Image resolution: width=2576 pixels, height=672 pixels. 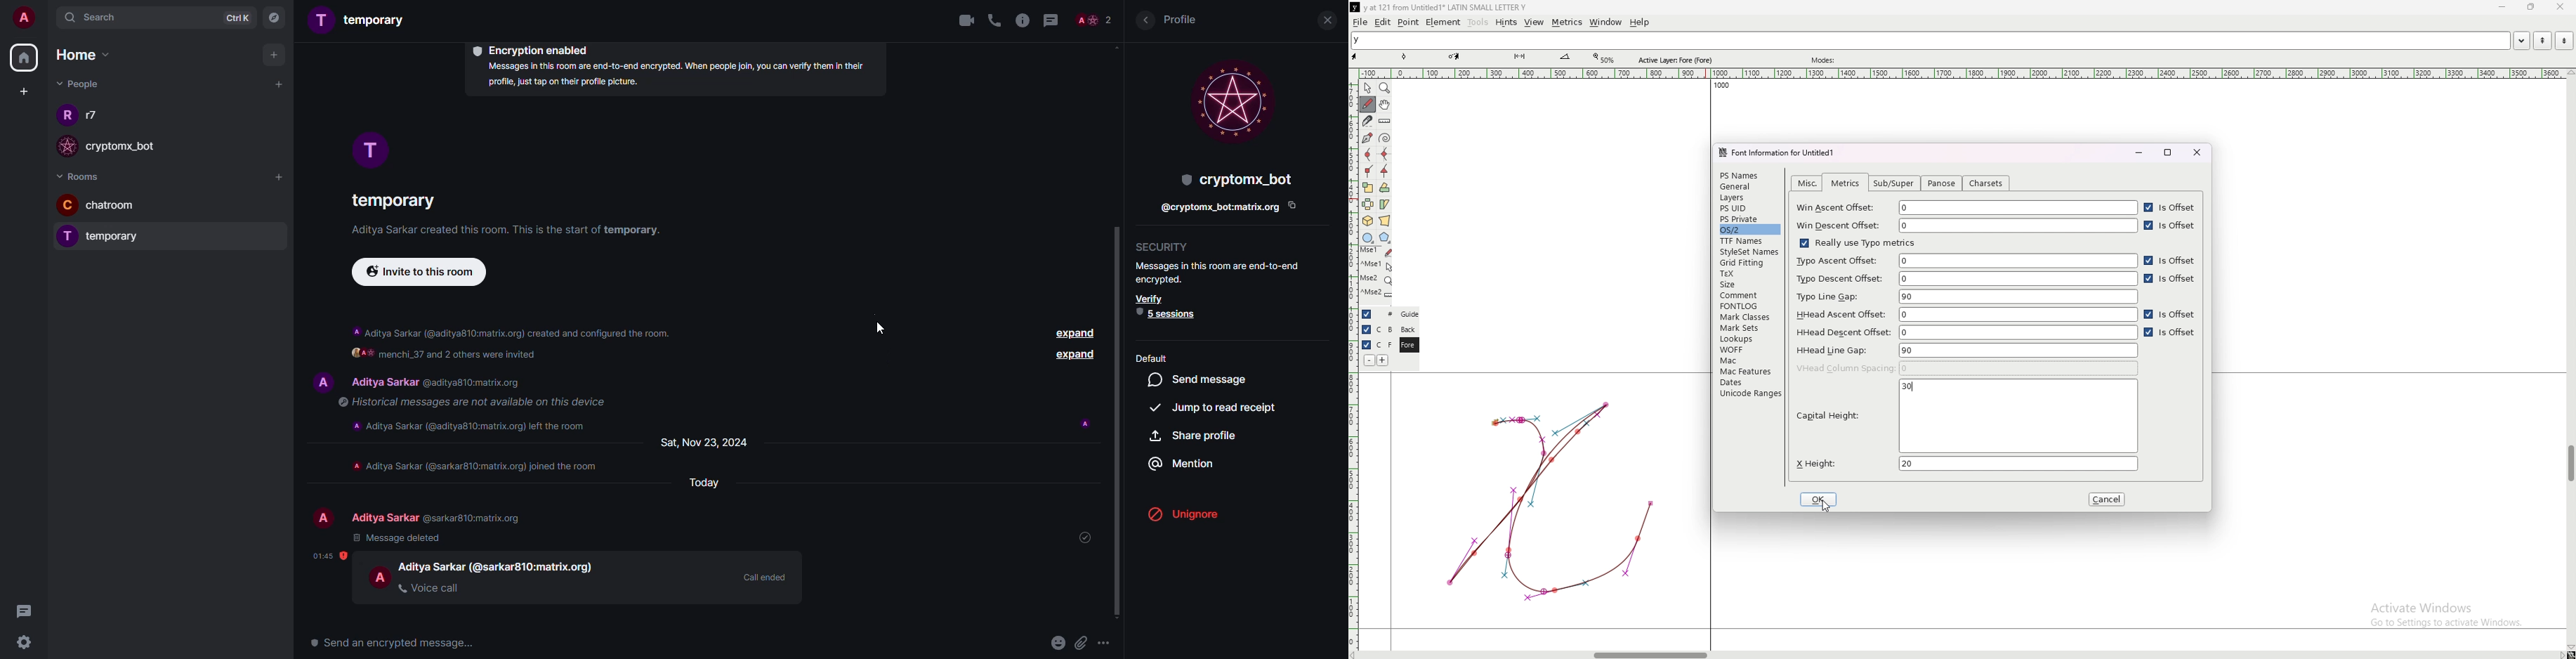 What do you see at coordinates (535, 49) in the screenshot?
I see `encryption enabled` at bounding box center [535, 49].